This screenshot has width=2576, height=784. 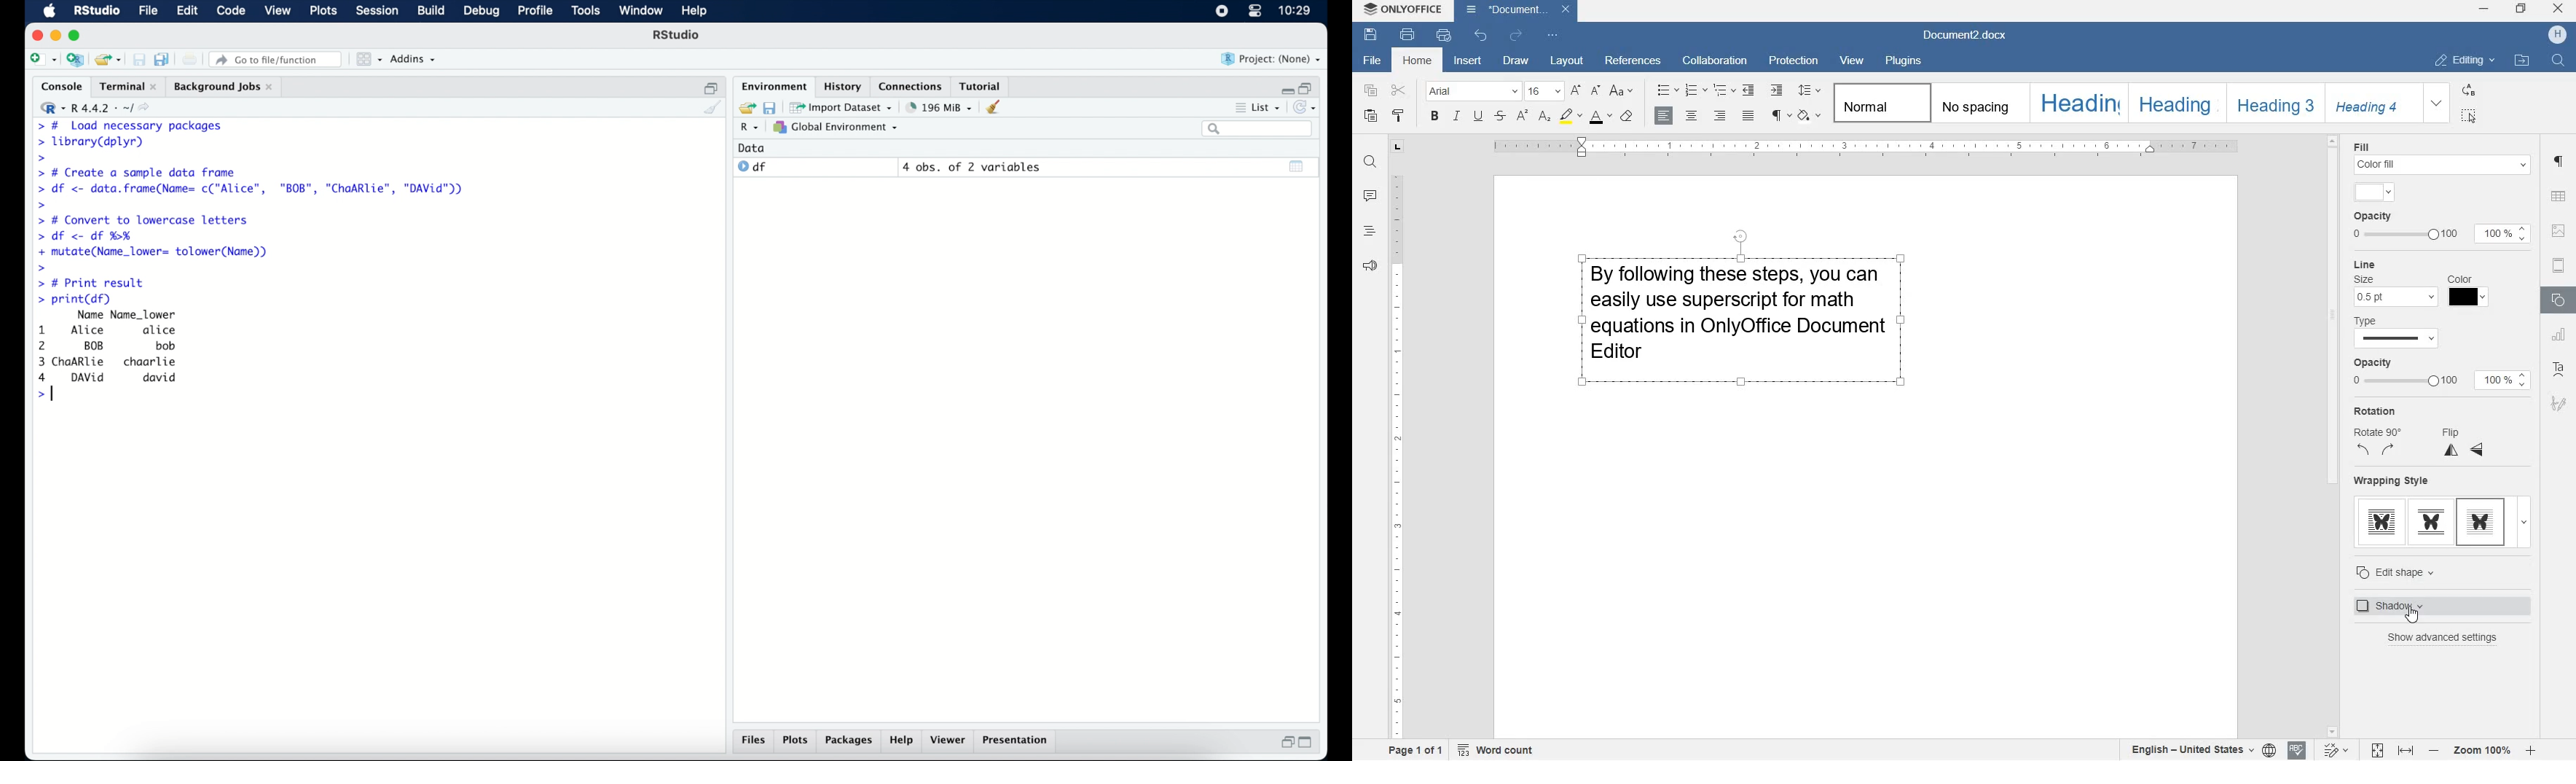 I want to click on expand, so click(x=2524, y=523).